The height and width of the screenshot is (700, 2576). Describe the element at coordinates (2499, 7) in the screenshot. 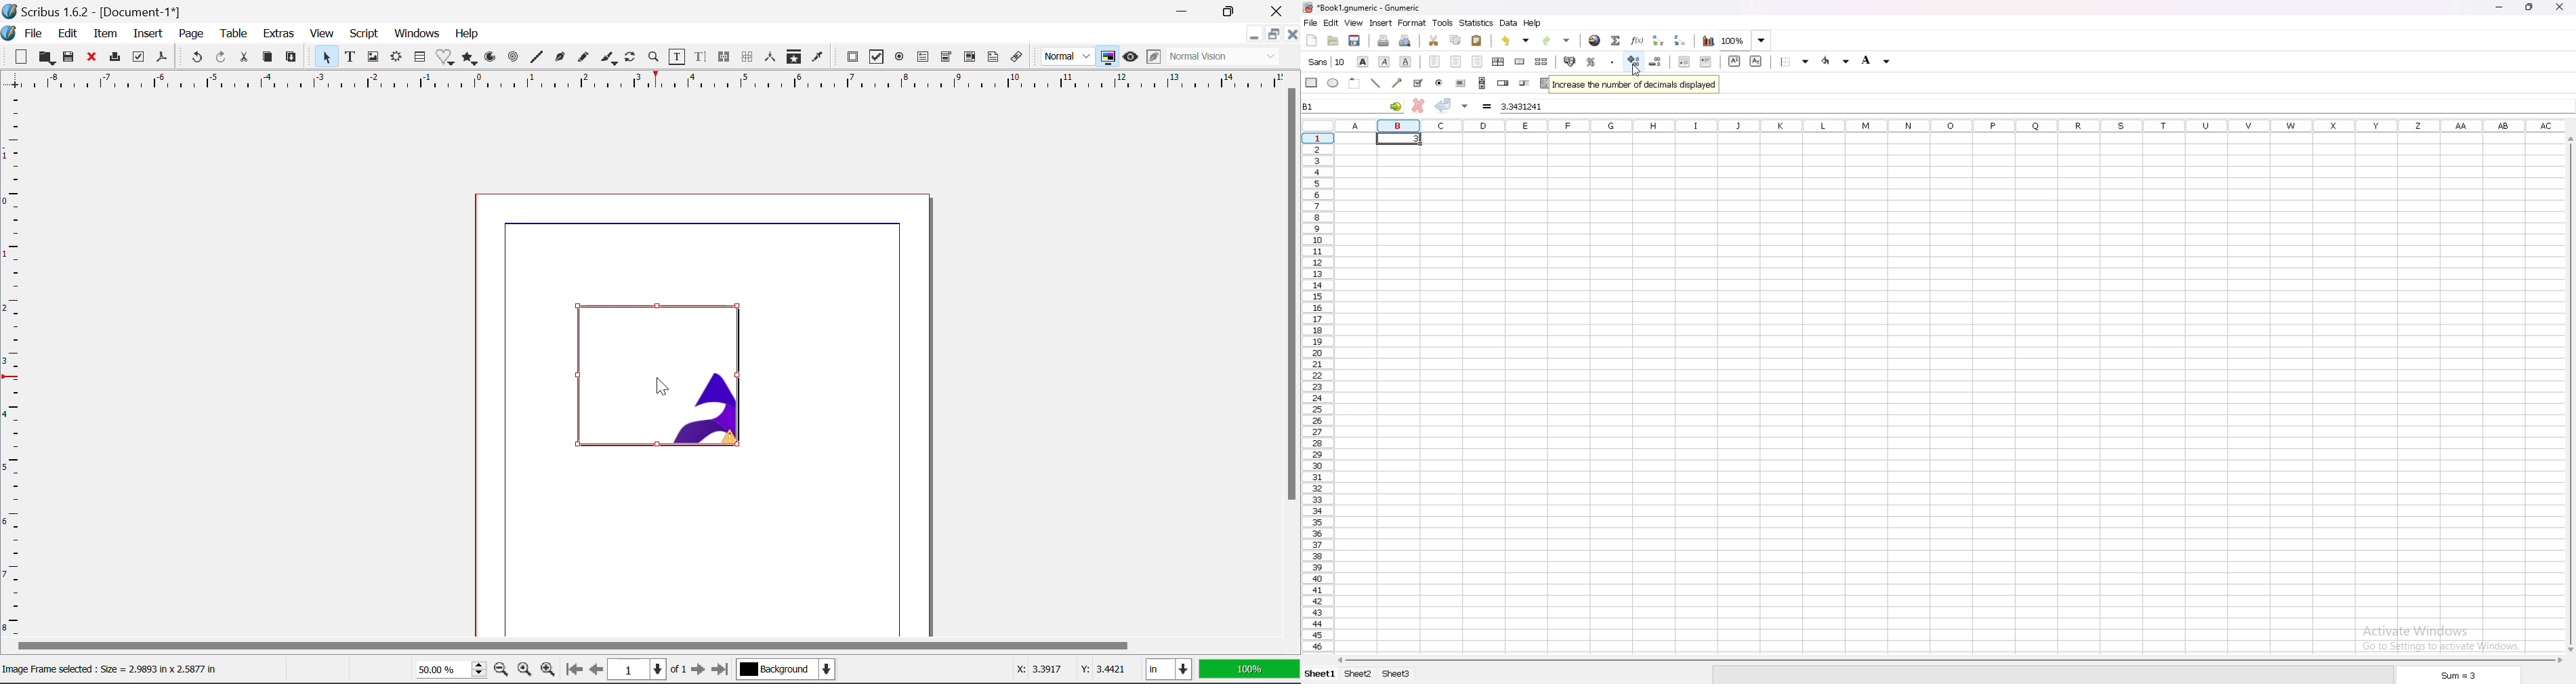

I see `minimize` at that location.